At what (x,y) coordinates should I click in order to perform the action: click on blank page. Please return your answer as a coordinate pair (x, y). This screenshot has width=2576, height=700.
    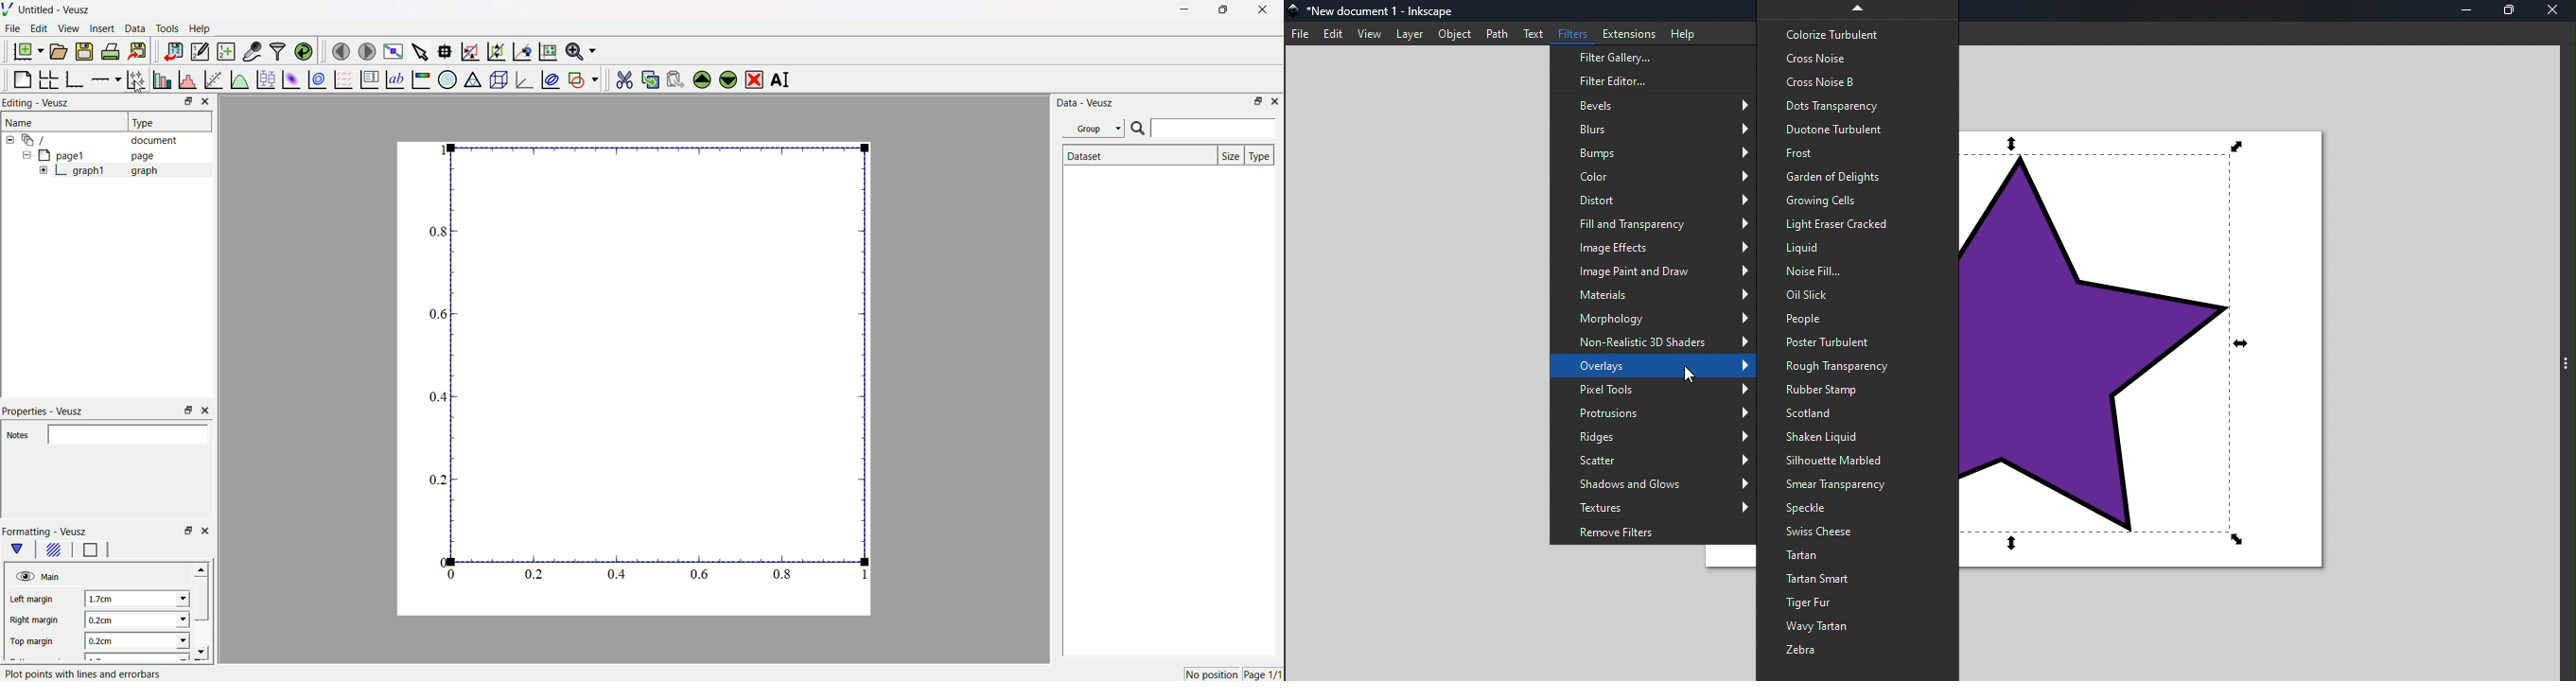
    Looking at the image, I should click on (23, 76).